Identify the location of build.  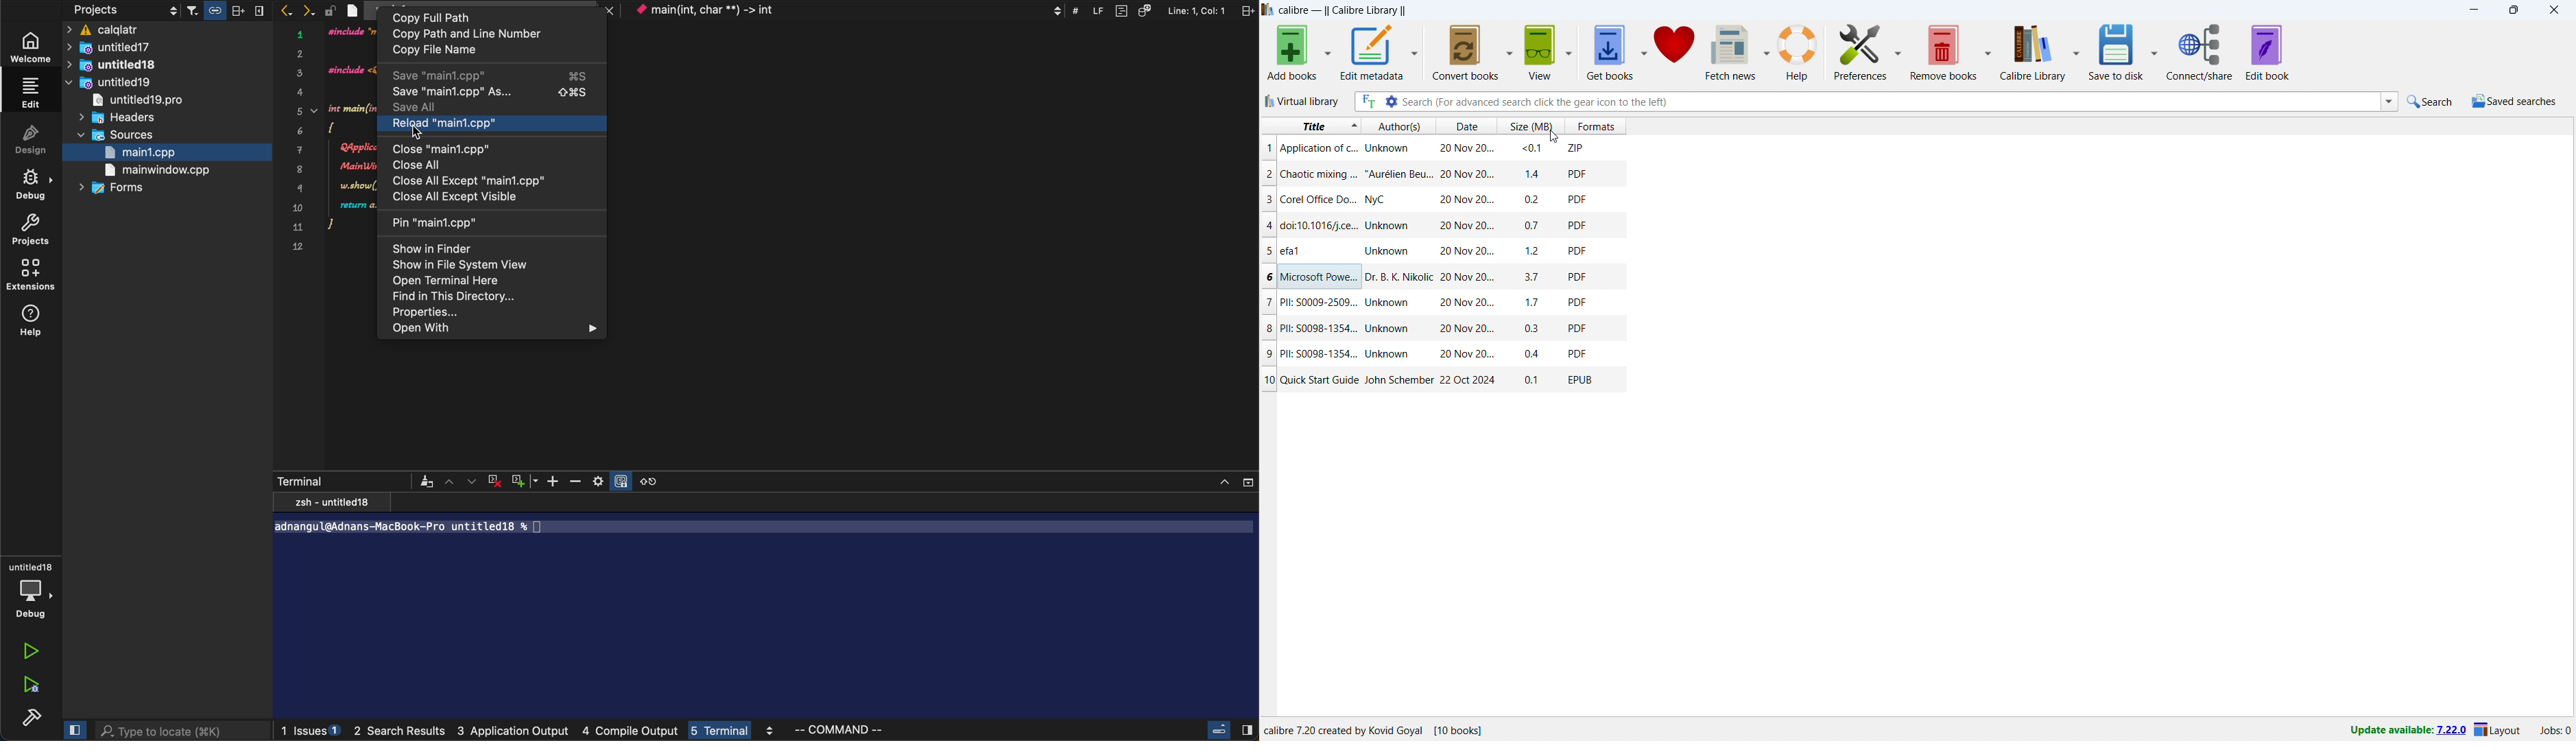
(30, 717).